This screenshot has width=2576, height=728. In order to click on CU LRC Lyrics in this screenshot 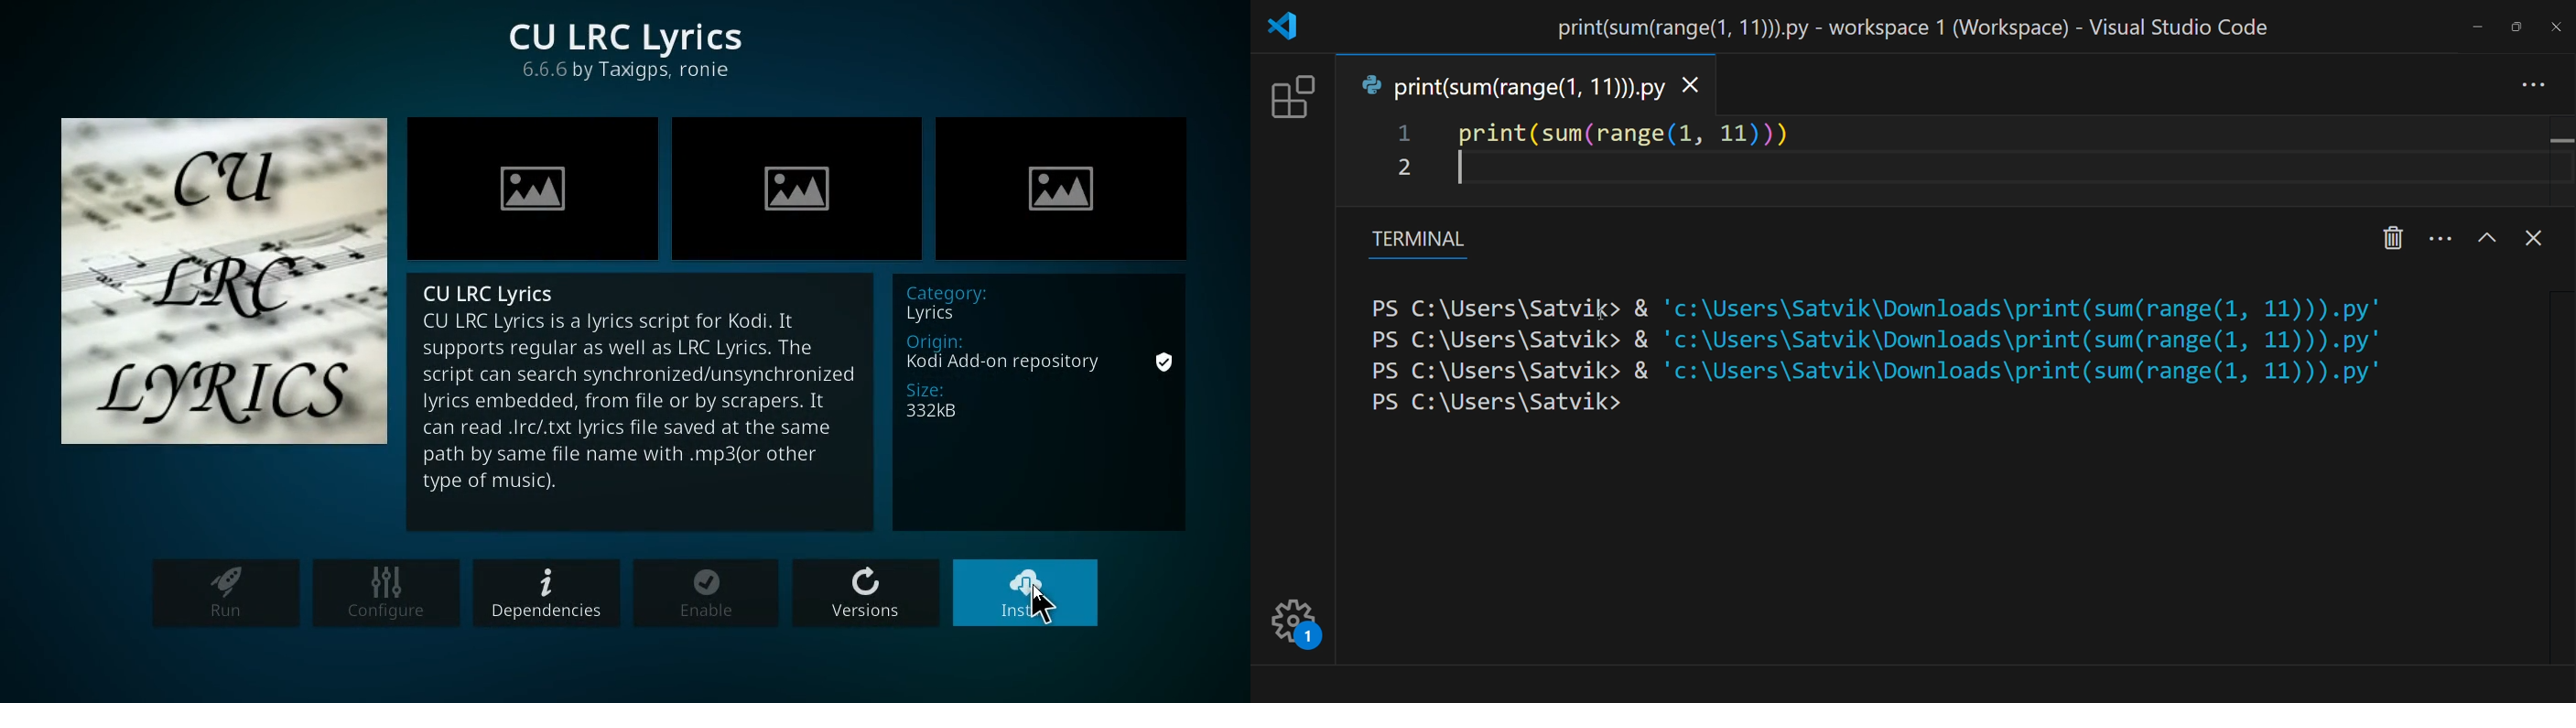, I will do `click(502, 292)`.